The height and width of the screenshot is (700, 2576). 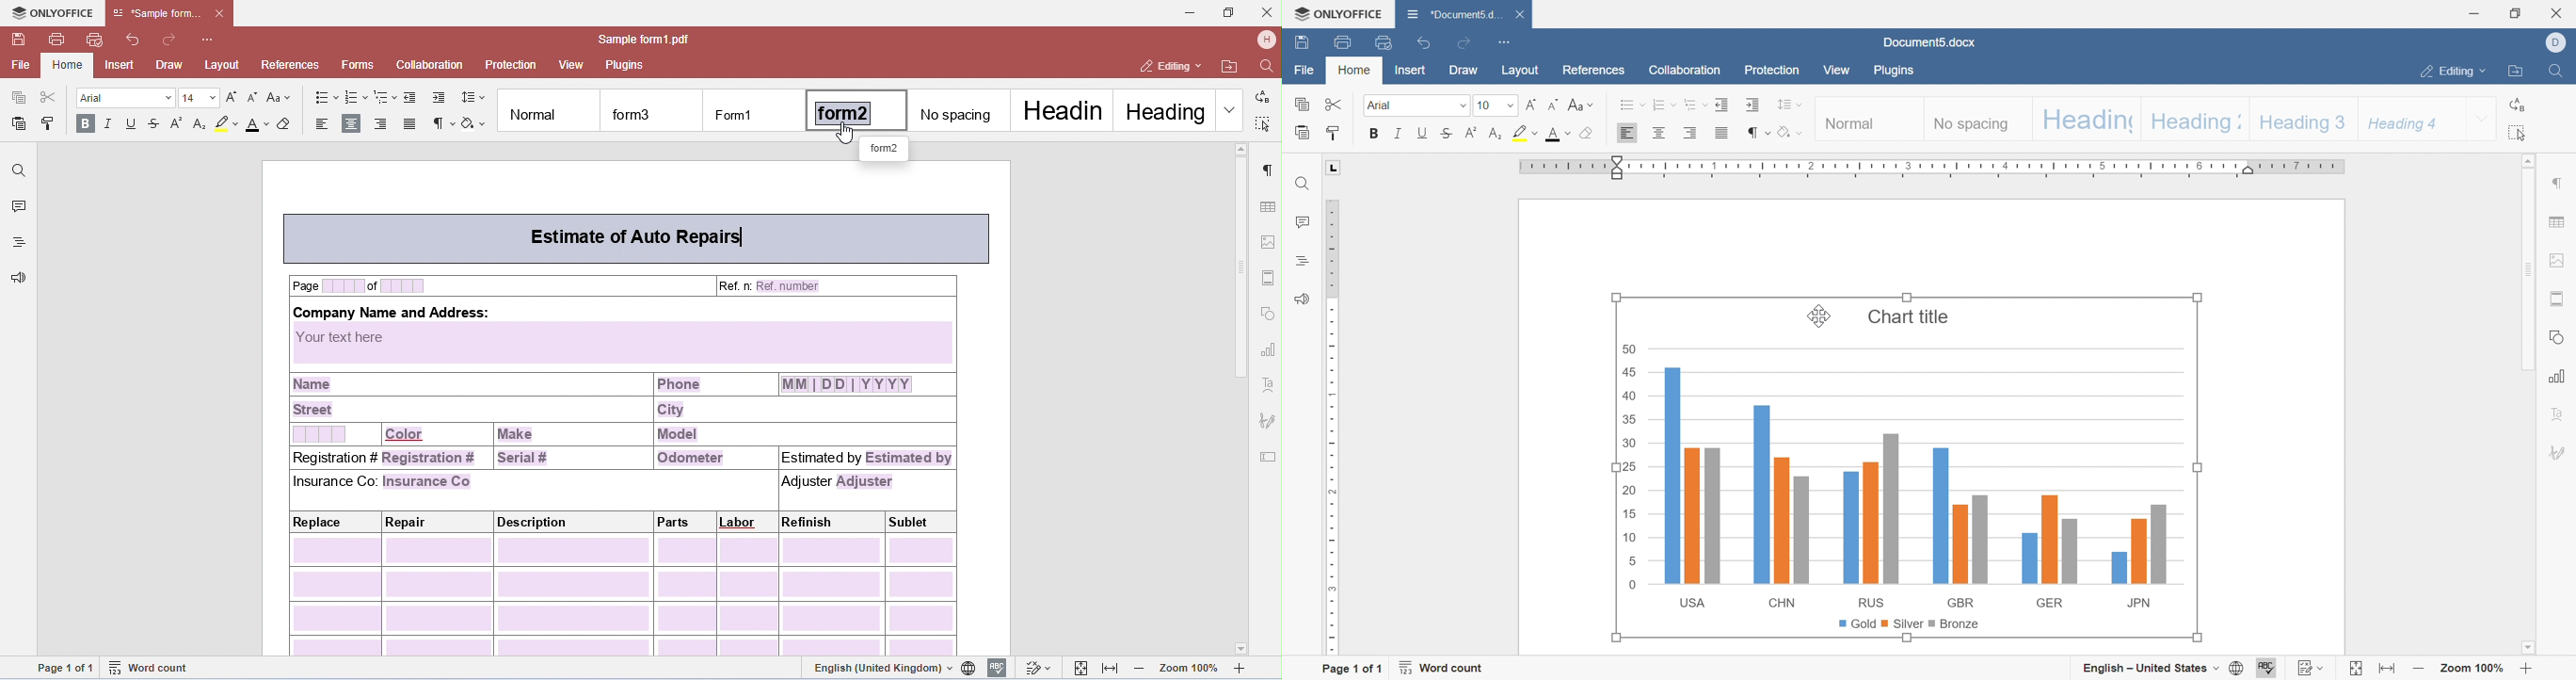 What do you see at coordinates (1339, 13) in the screenshot?
I see `onlyoffice` at bounding box center [1339, 13].